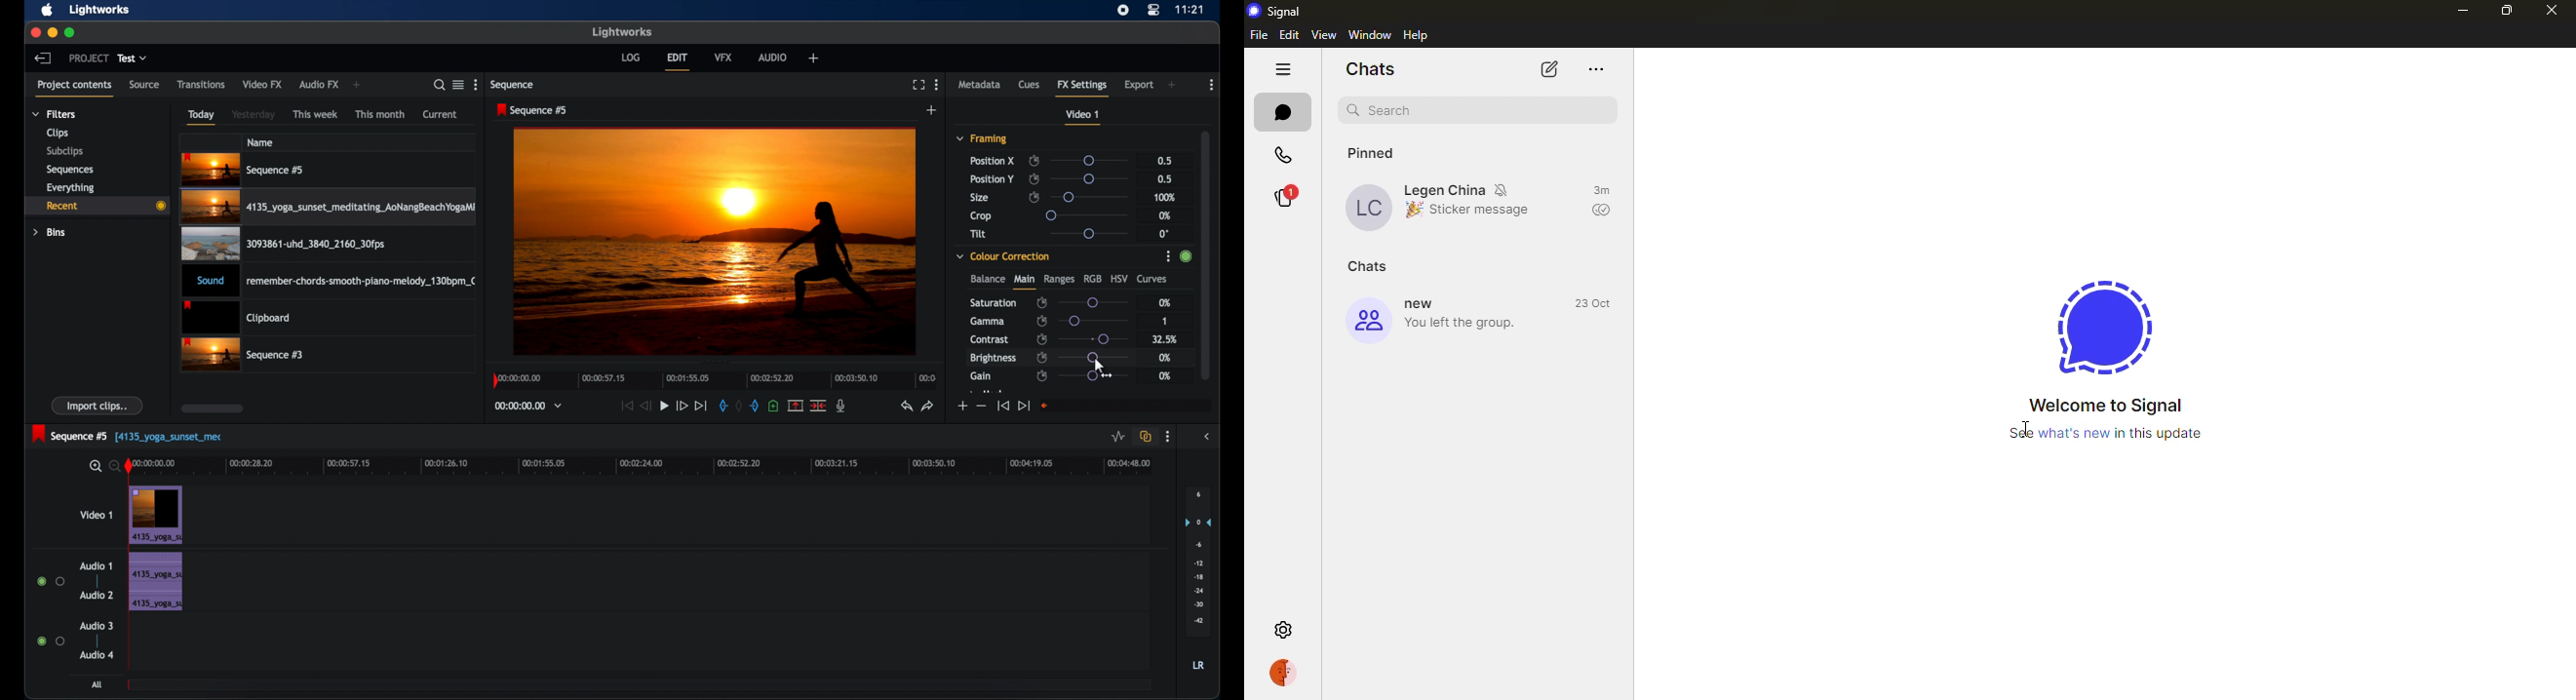  I want to click on remove the marked section, so click(795, 406).